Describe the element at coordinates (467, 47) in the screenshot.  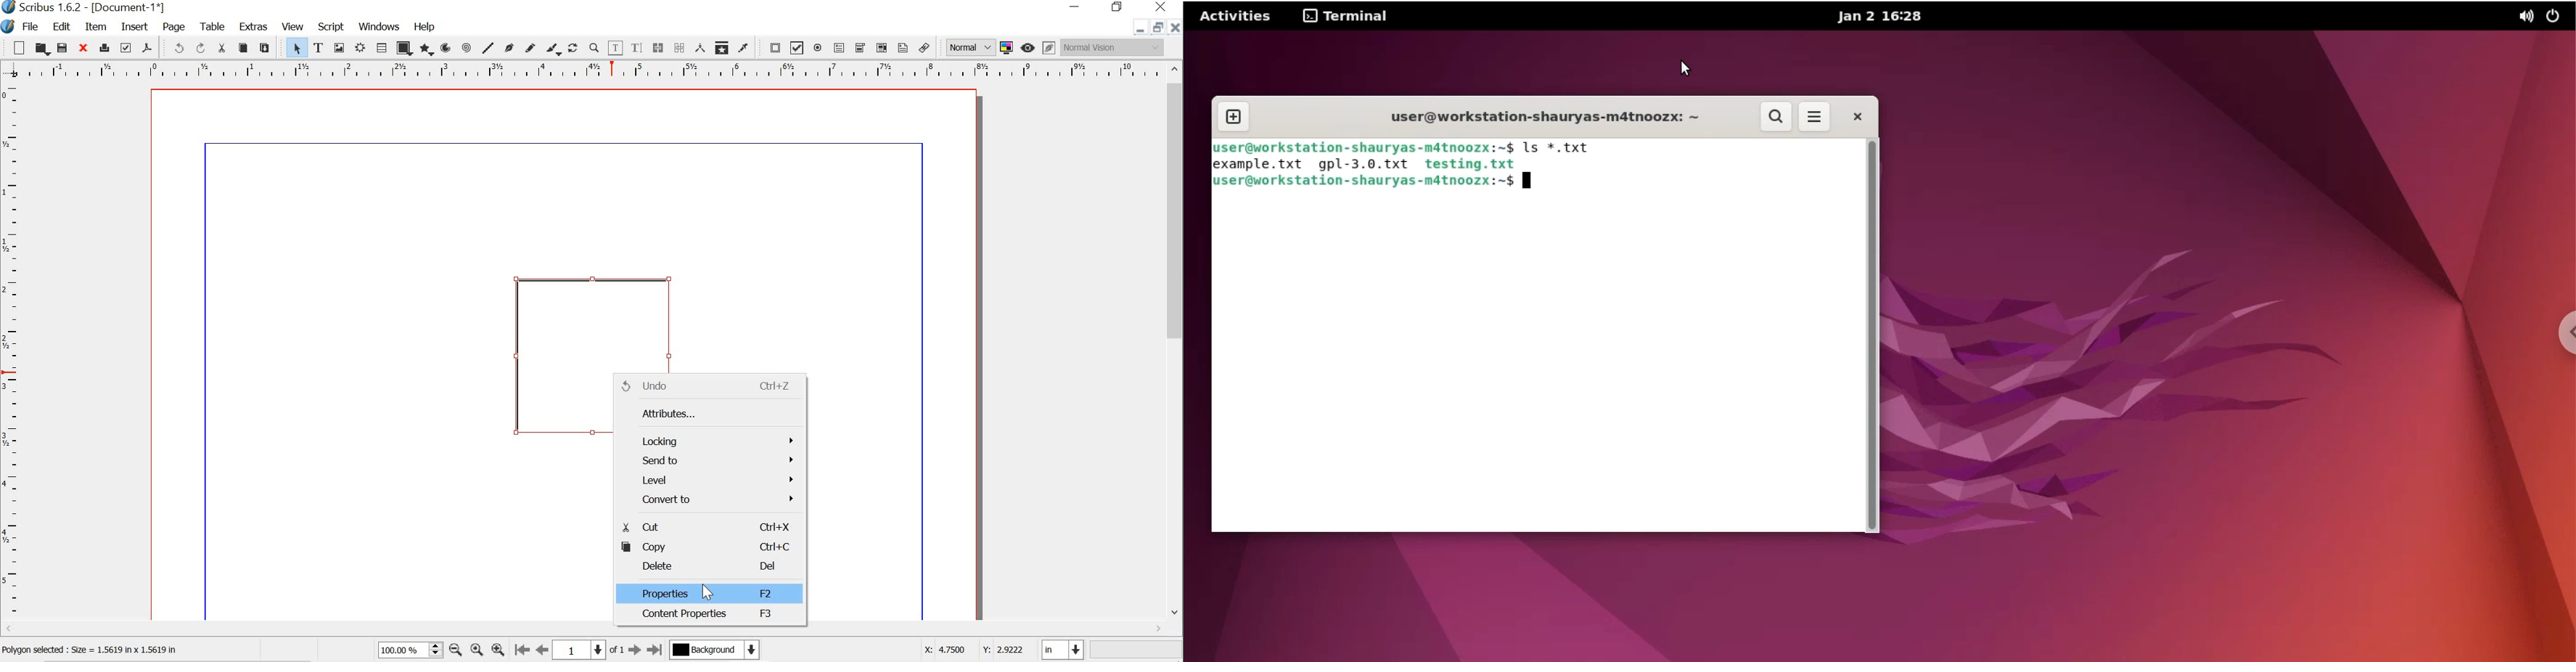
I see `spiral` at that location.